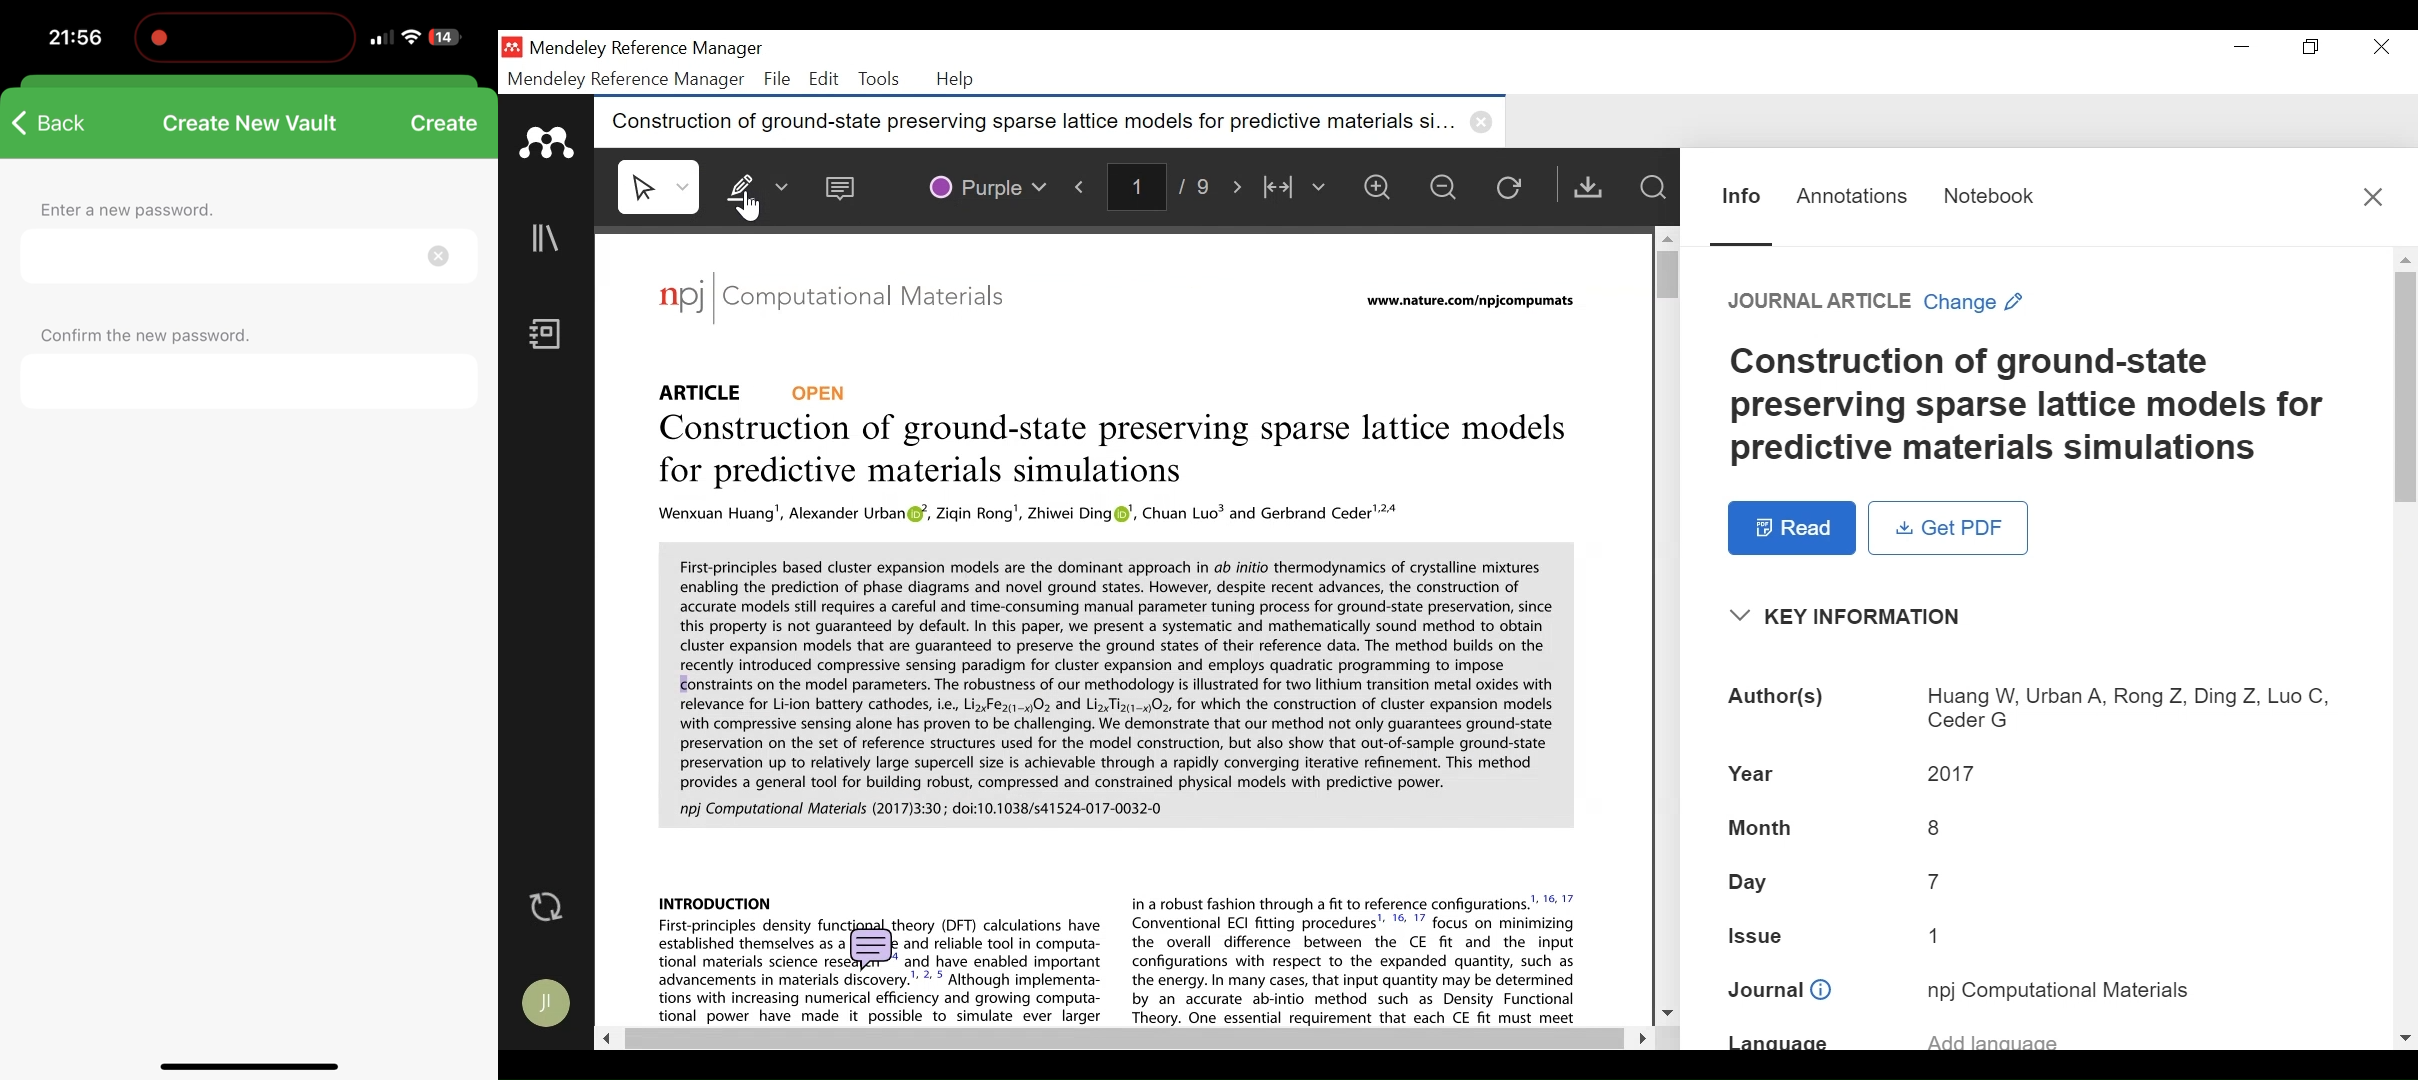  I want to click on Read, so click(1793, 528).